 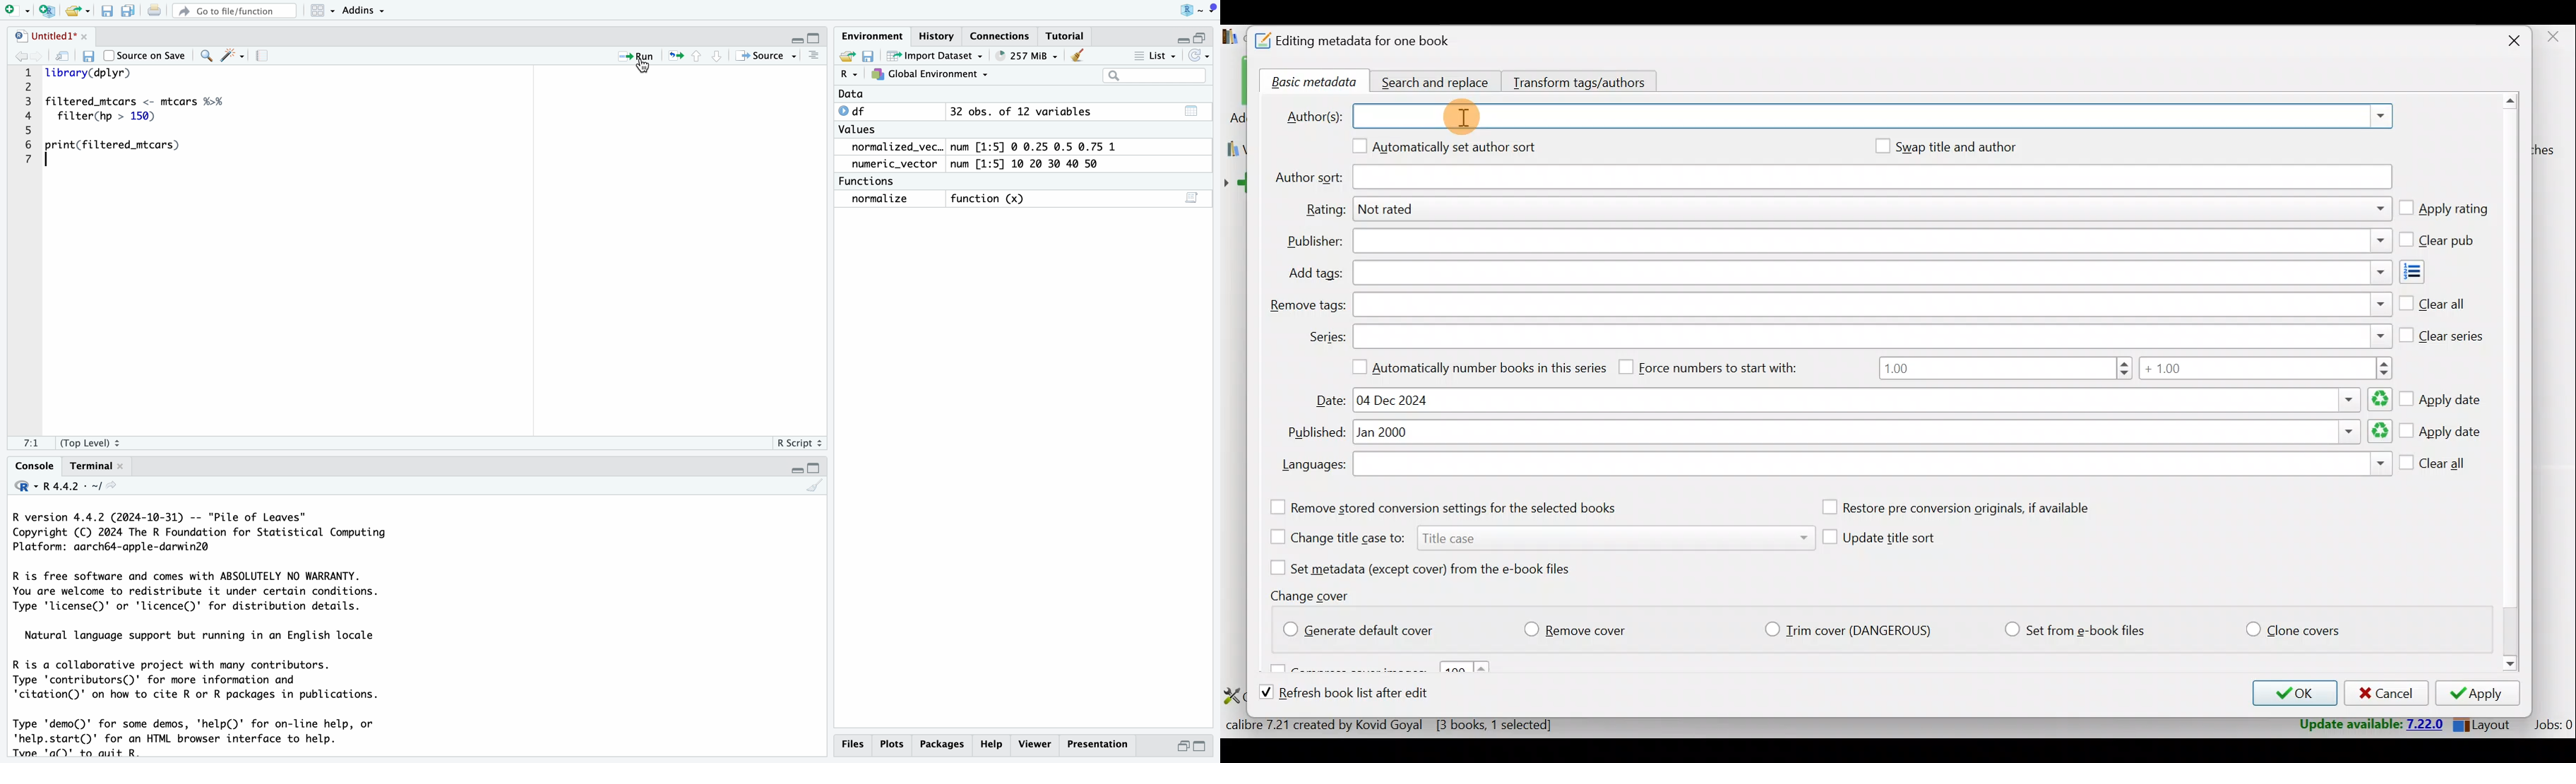 What do you see at coordinates (28, 120) in the screenshot?
I see `line numbers` at bounding box center [28, 120].